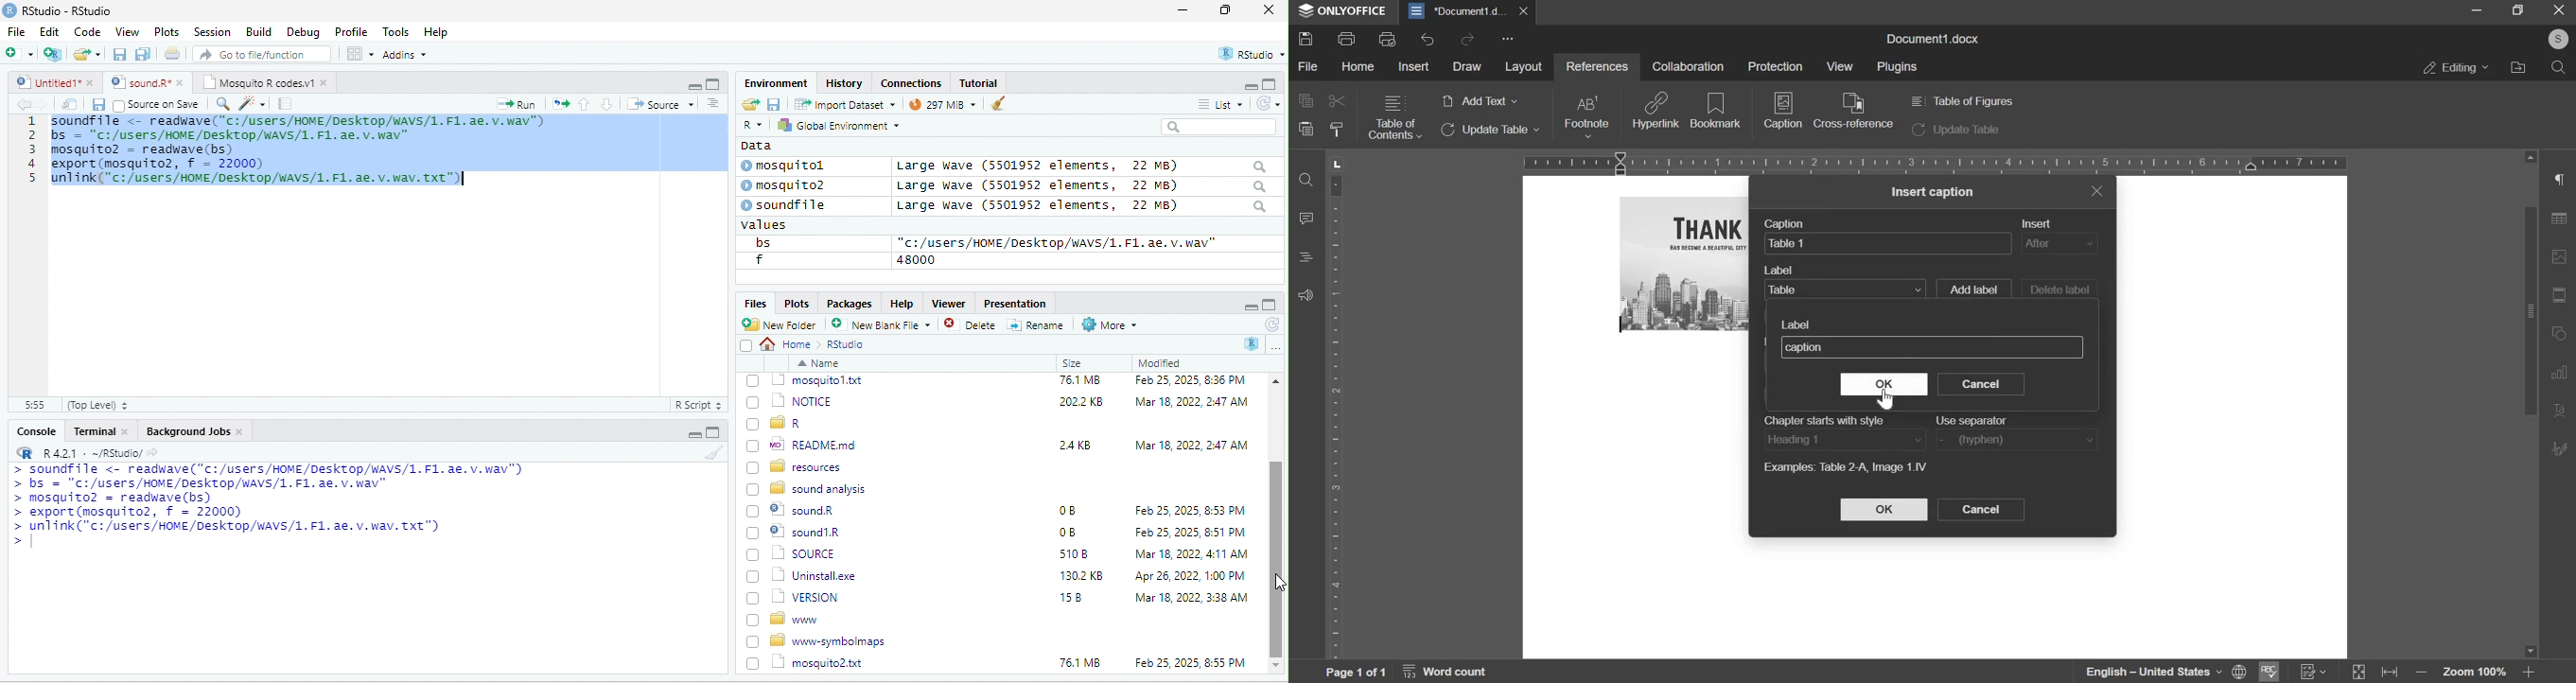 The image size is (2576, 700). I want to click on  More , so click(1108, 325).